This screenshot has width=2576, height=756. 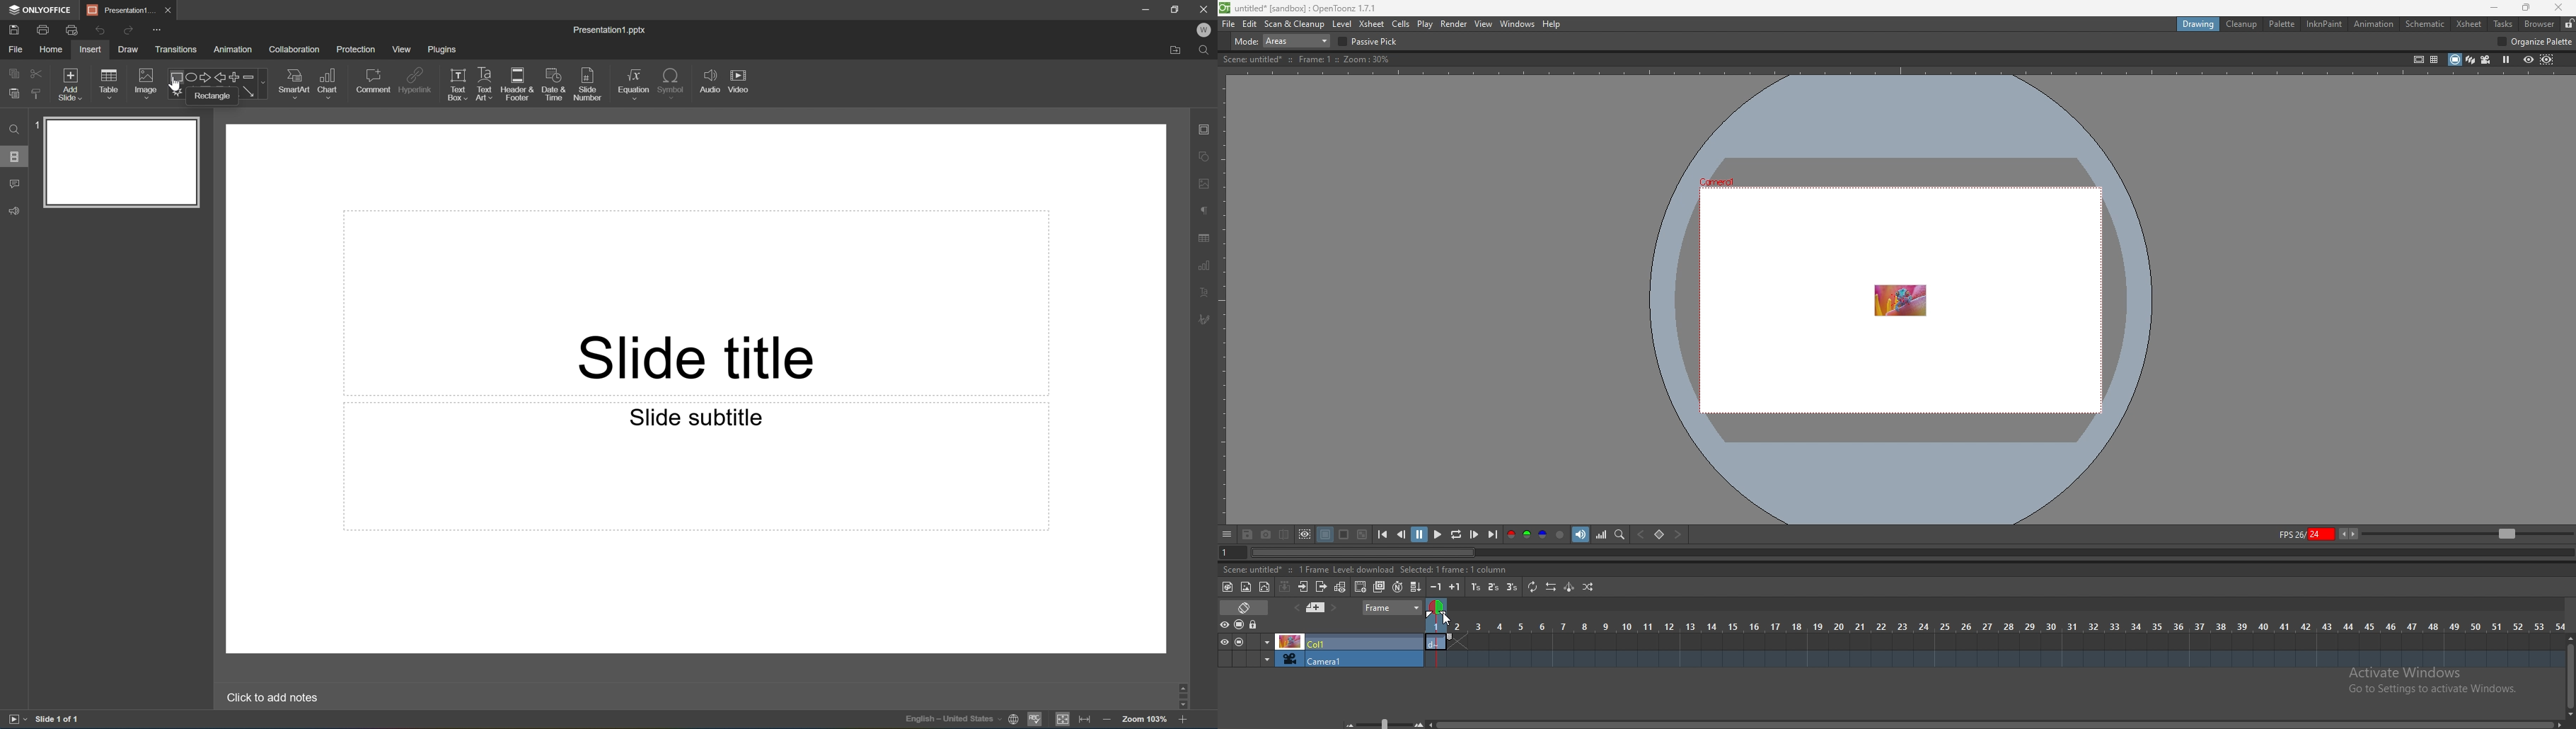 I want to click on Symbol, so click(x=671, y=82).